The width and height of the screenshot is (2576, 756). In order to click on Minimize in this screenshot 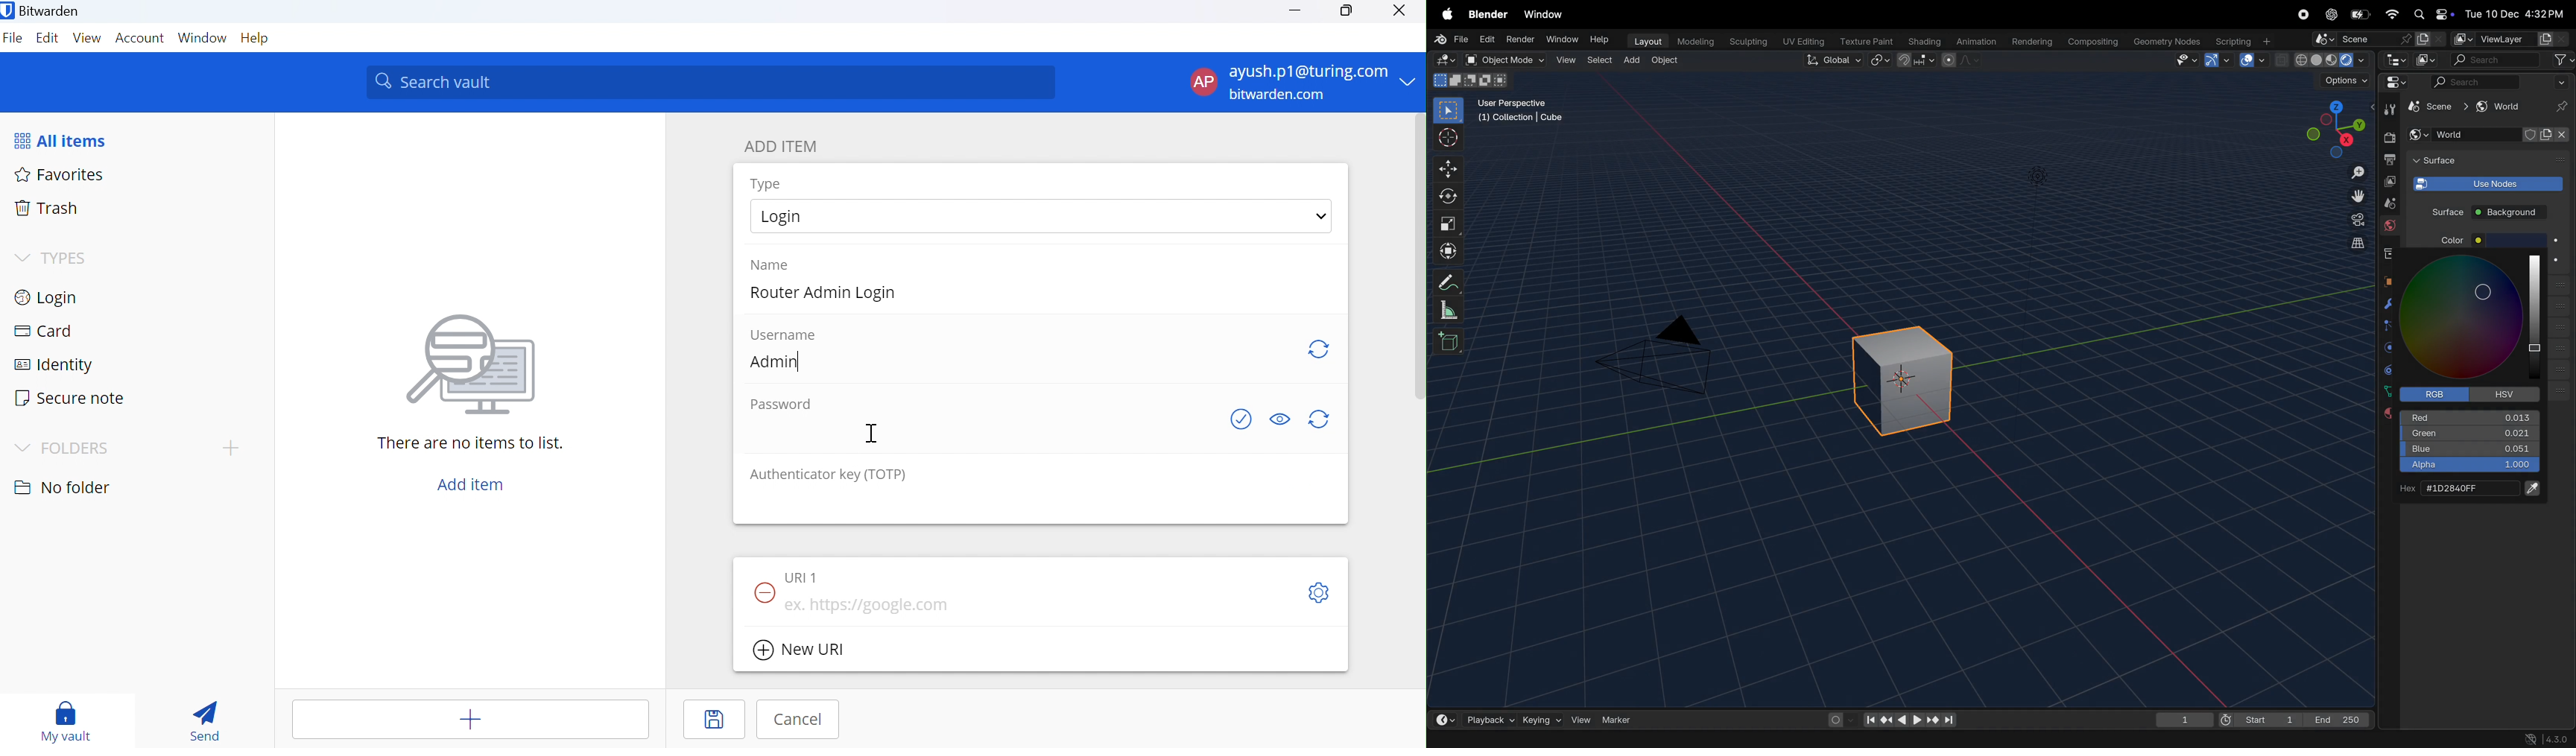, I will do `click(1296, 10)`.